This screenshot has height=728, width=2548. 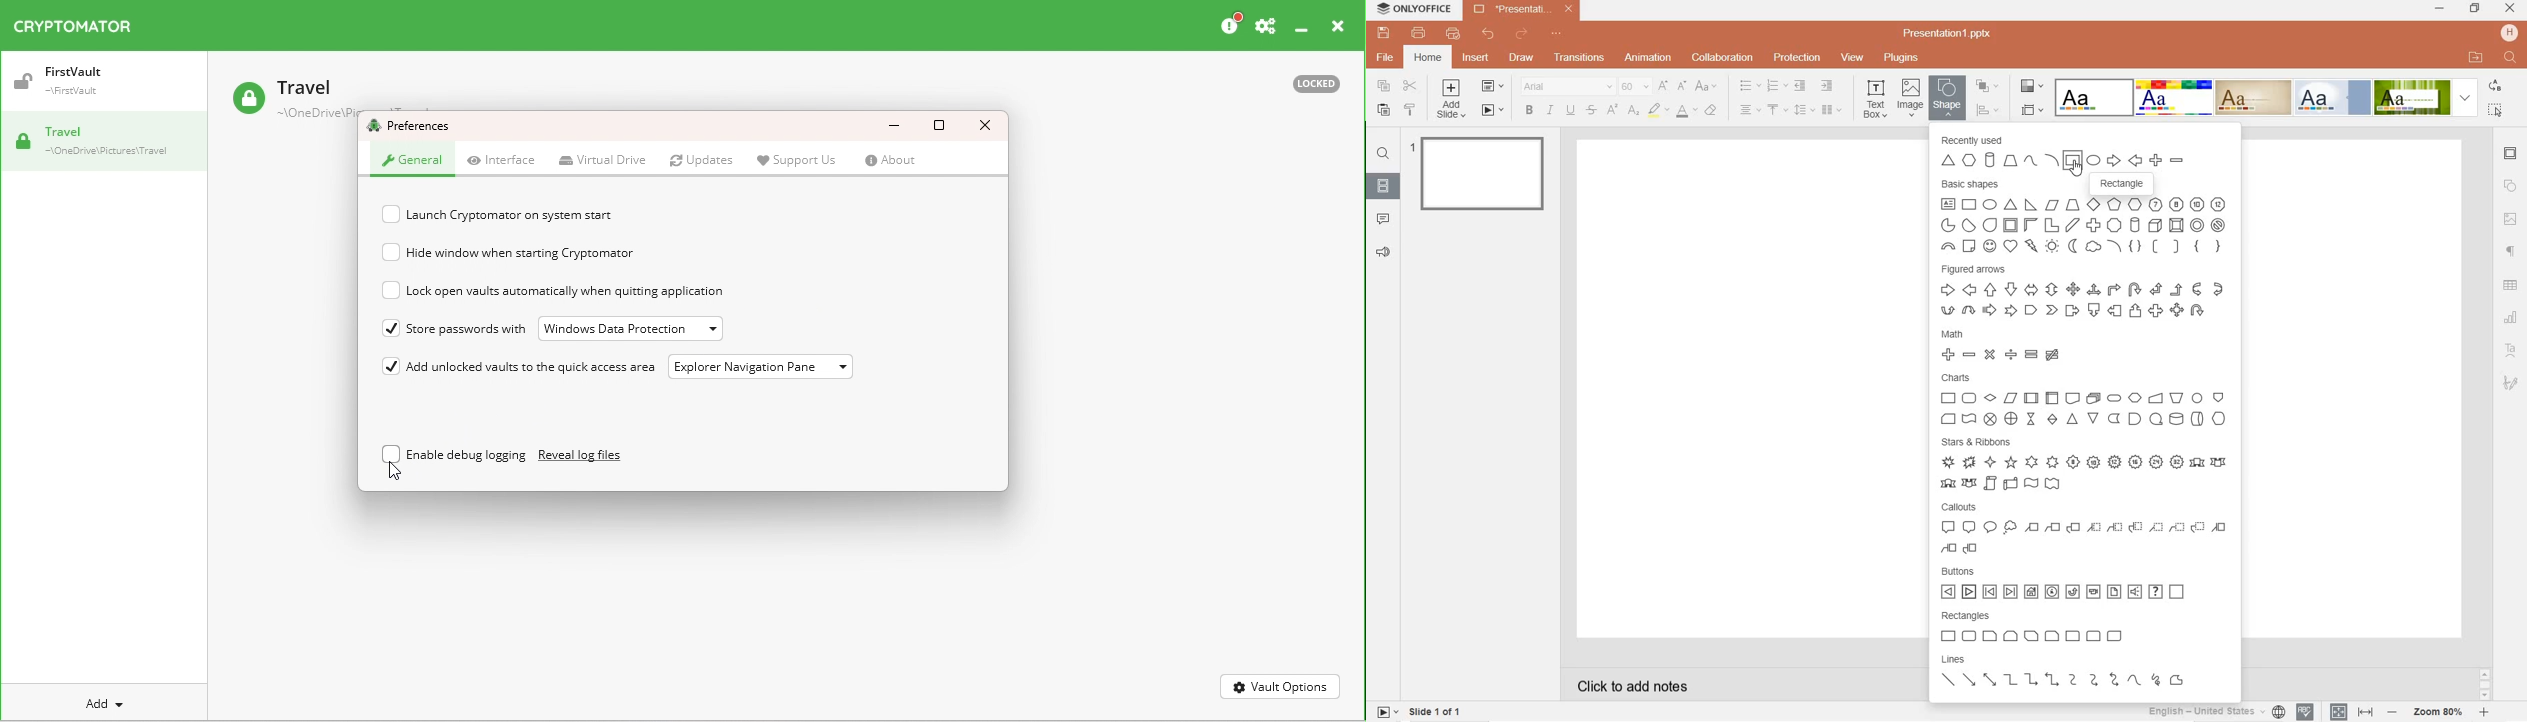 I want to click on *Presentation1.pptx, so click(x=1526, y=10).